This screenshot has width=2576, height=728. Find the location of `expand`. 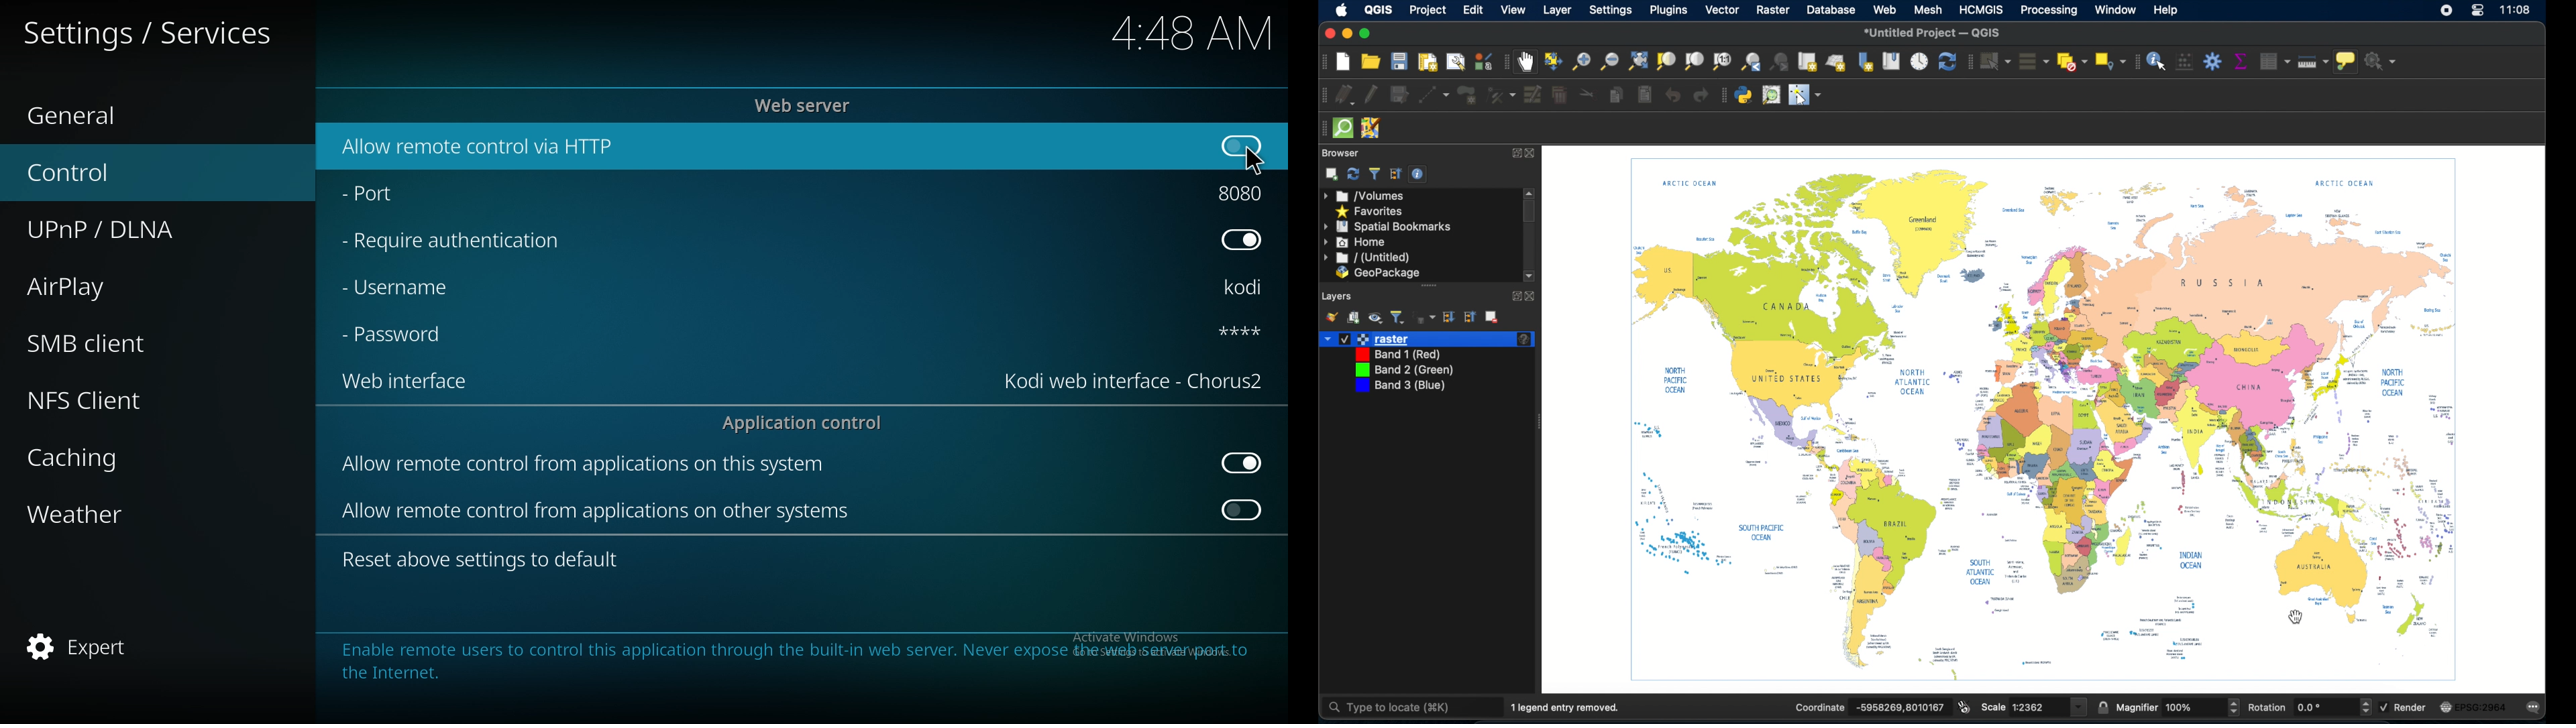

expand is located at coordinates (1513, 296).